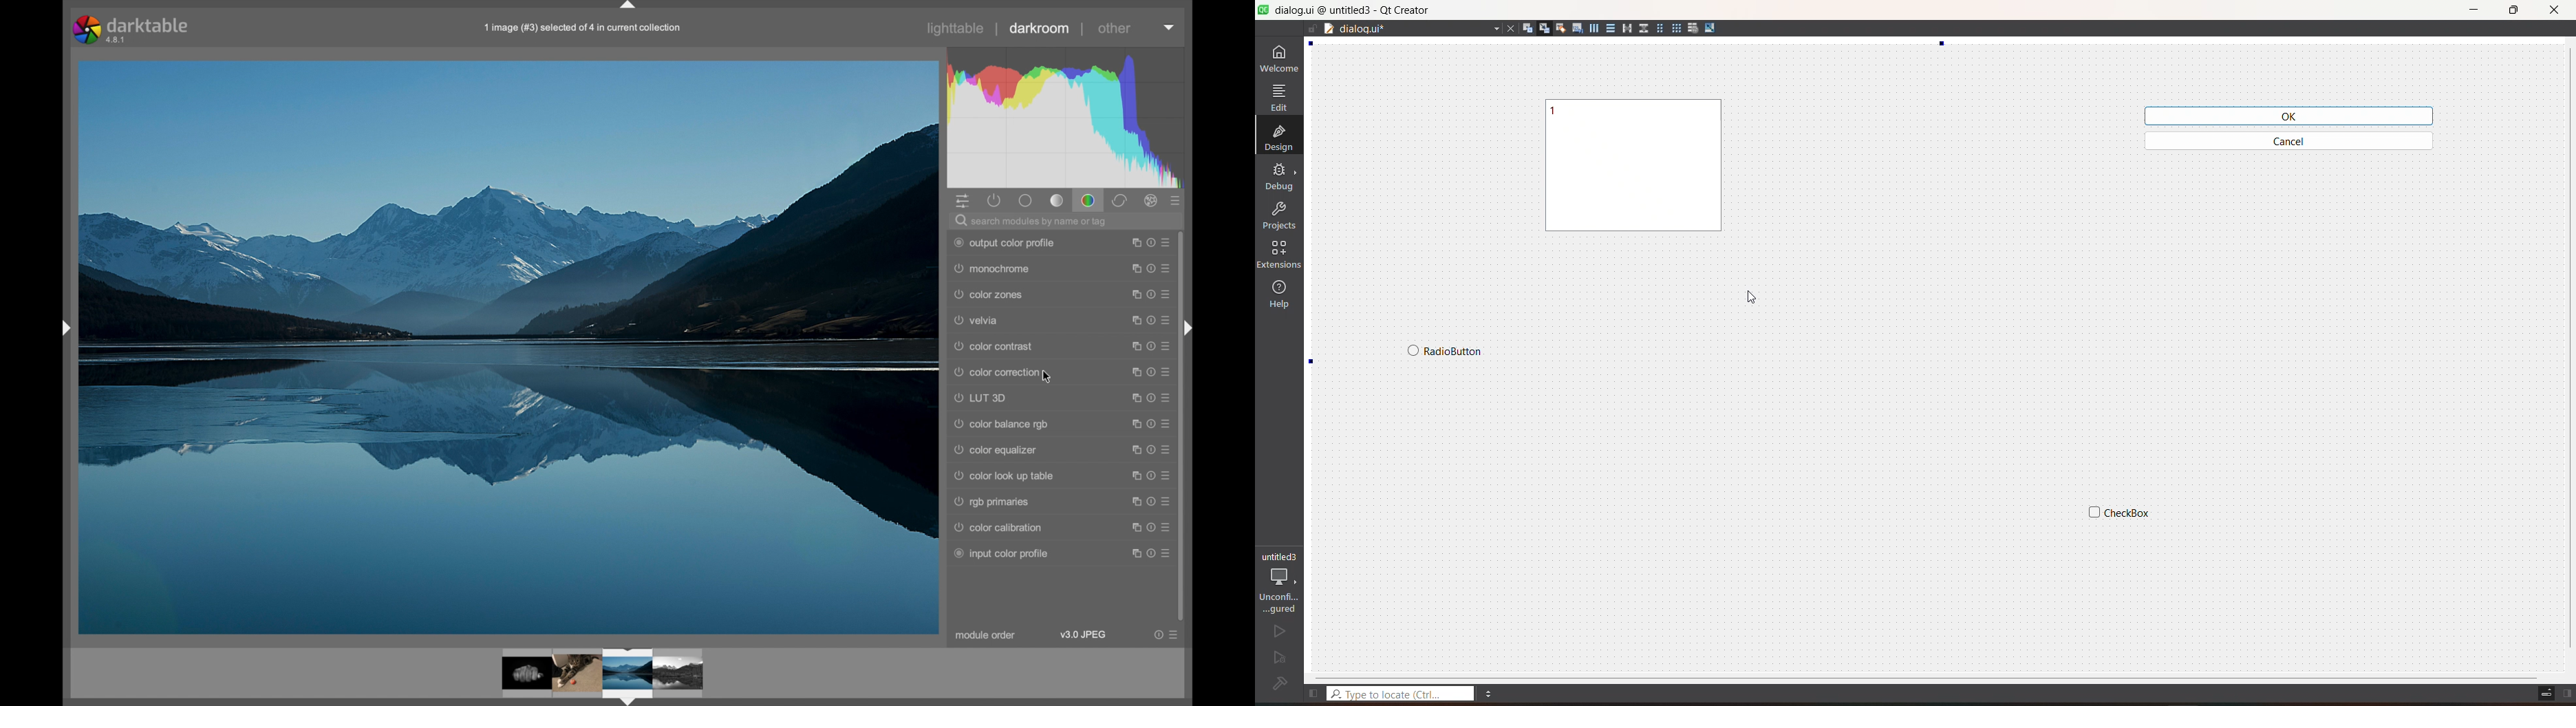  Describe the element at coordinates (1713, 27) in the screenshot. I see `adjust size` at that location.